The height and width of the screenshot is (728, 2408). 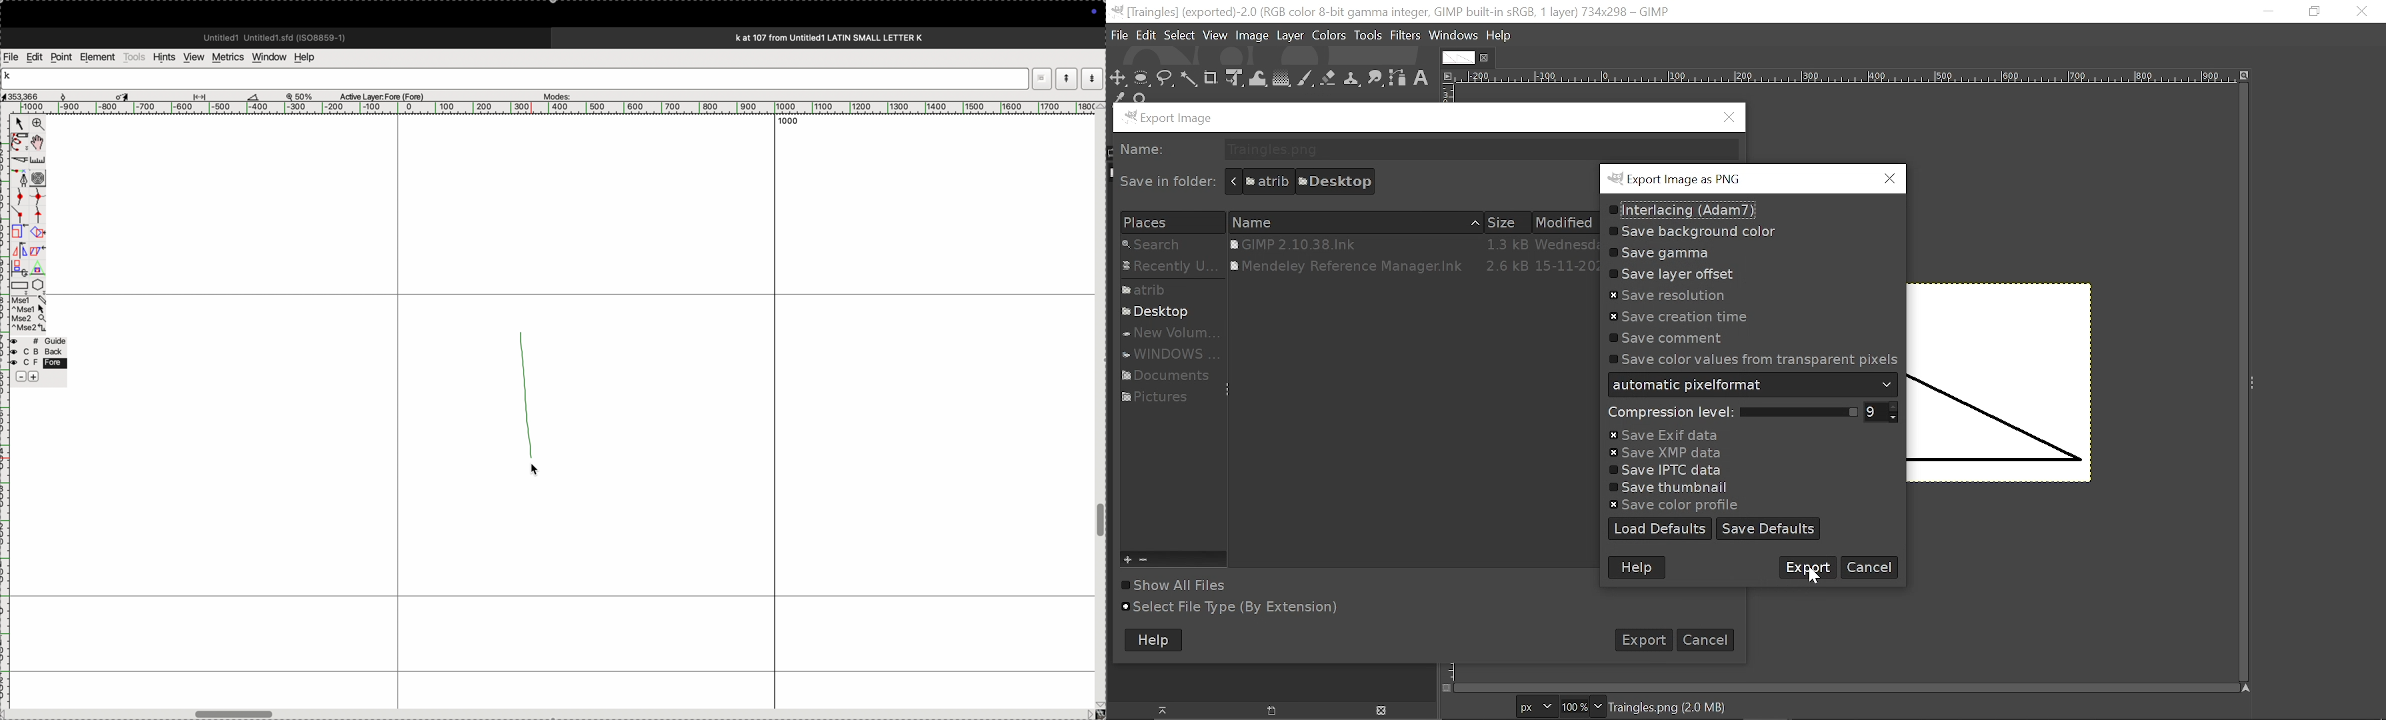 I want to click on Raise this image's displays, so click(x=1163, y=710).